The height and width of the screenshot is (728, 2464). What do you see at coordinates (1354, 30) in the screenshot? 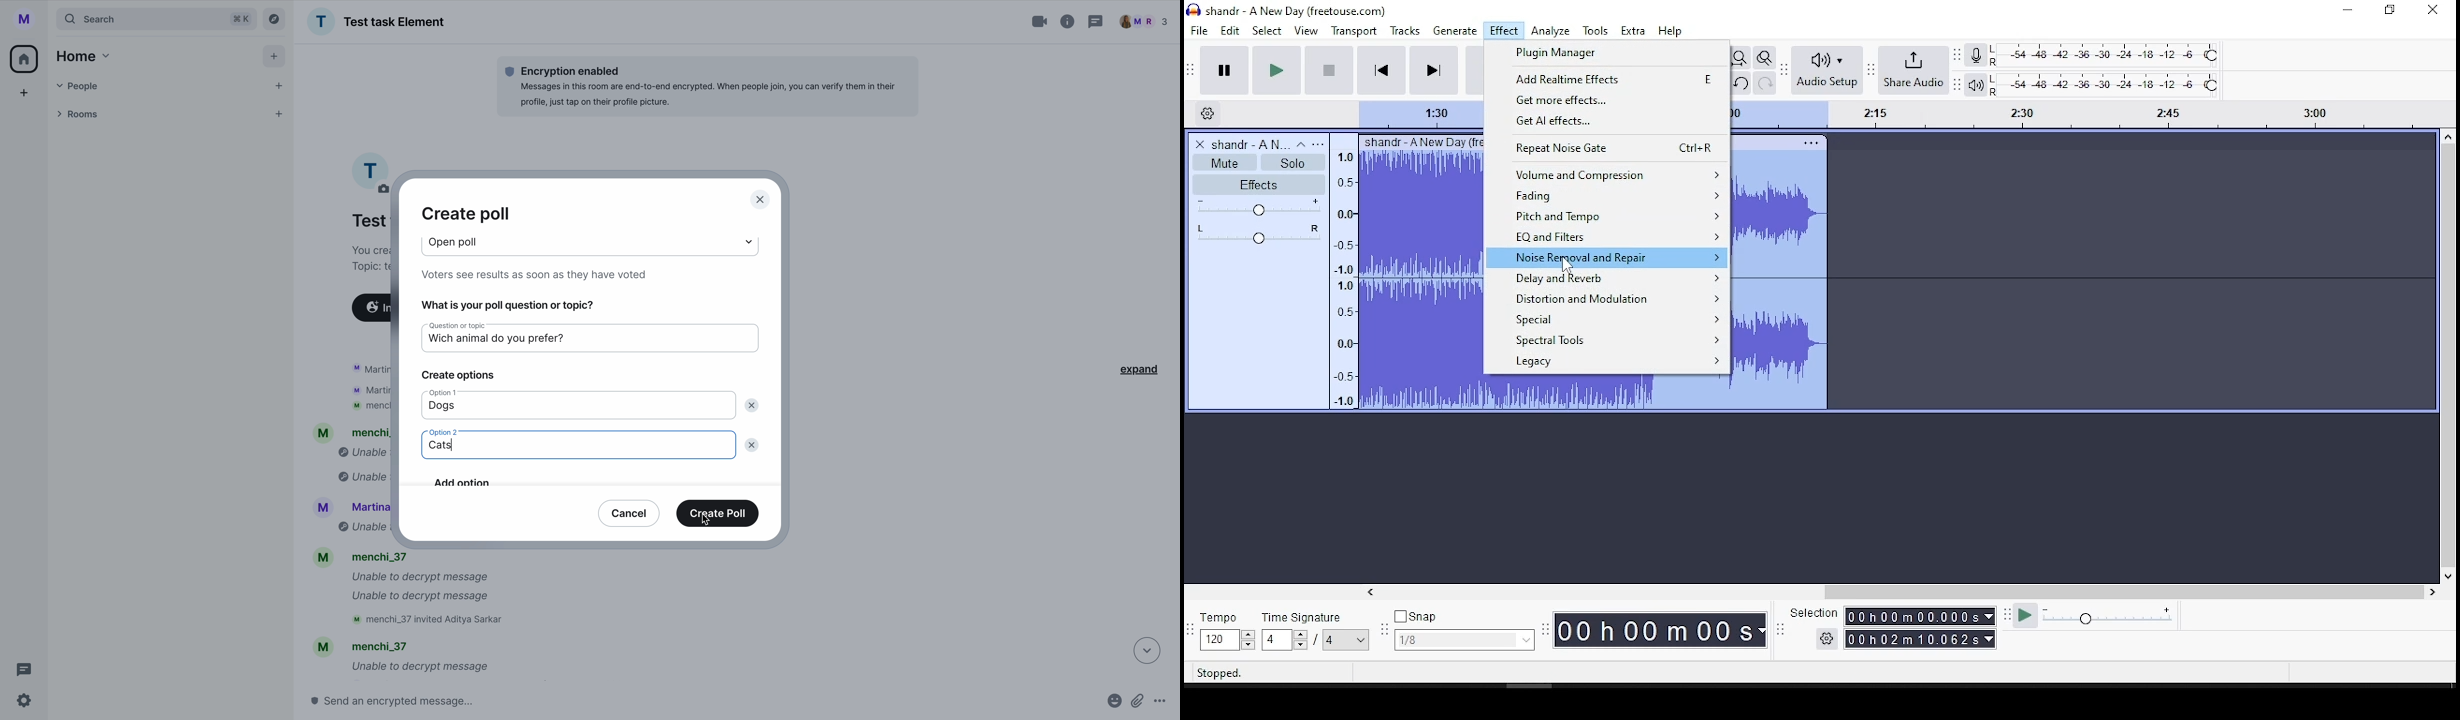
I see `transport` at bounding box center [1354, 30].